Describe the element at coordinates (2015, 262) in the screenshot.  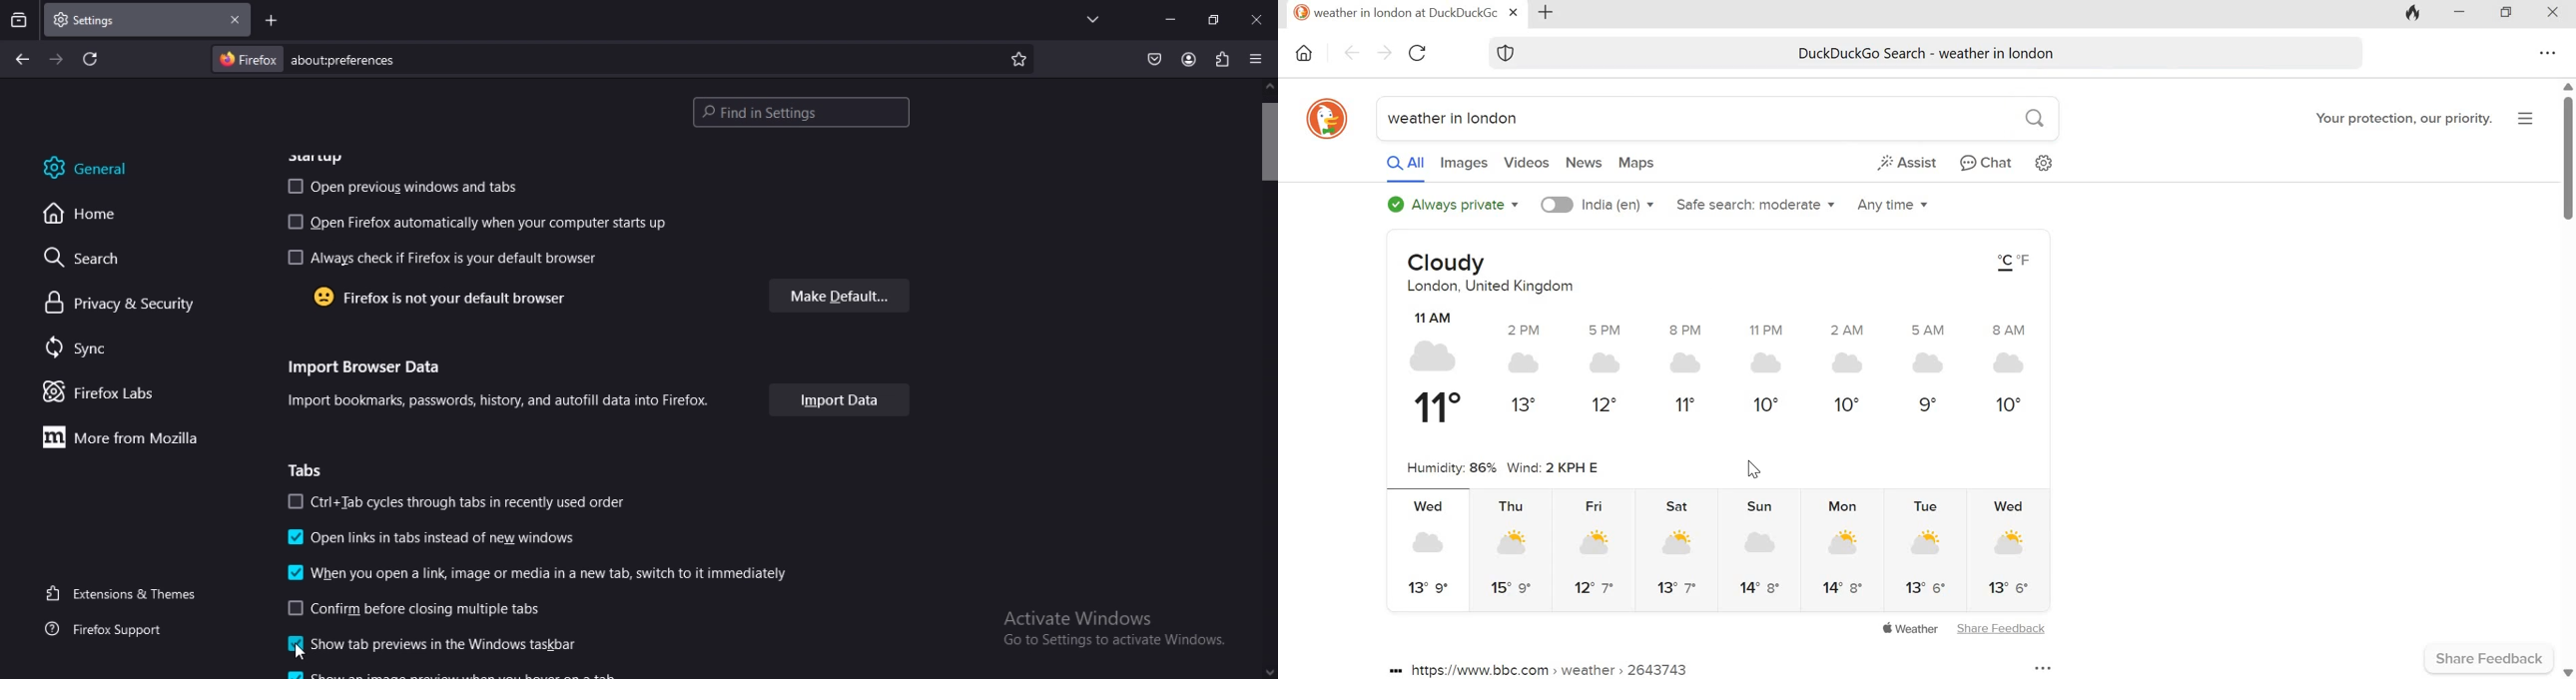
I see `°C °F` at that location.